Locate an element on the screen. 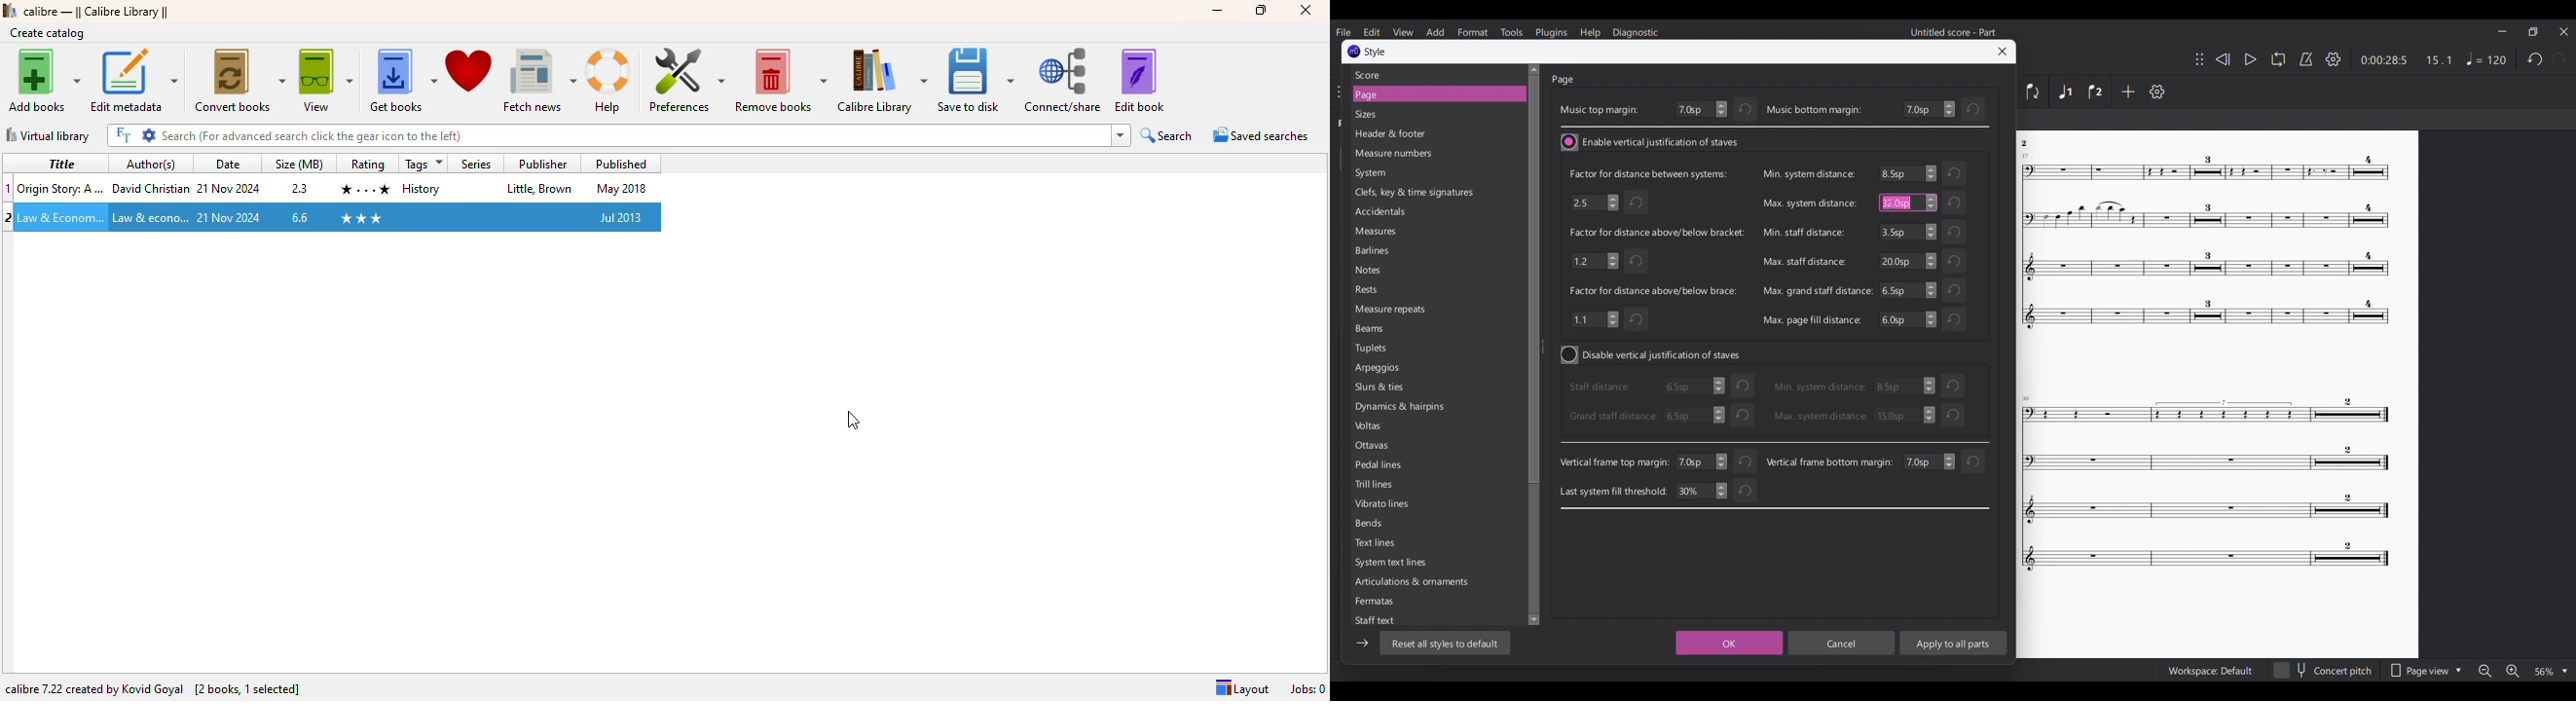  create catalog is located at coordinates (48, 32).